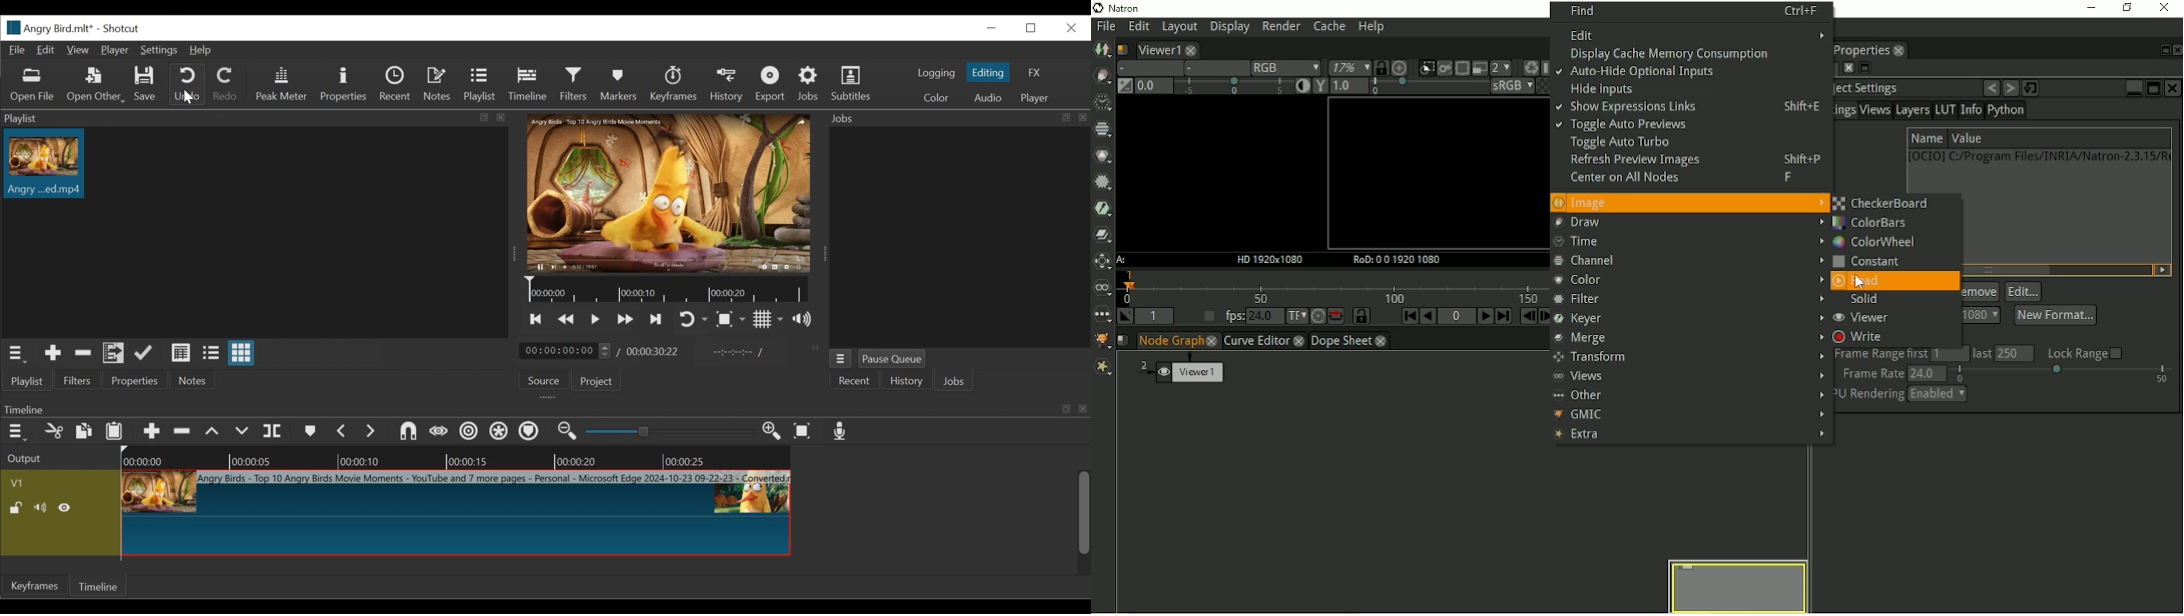  What do you see at coordinates (1122, 48) in the screenshot?
I see `Script name` at bounding box center [1122, 48].